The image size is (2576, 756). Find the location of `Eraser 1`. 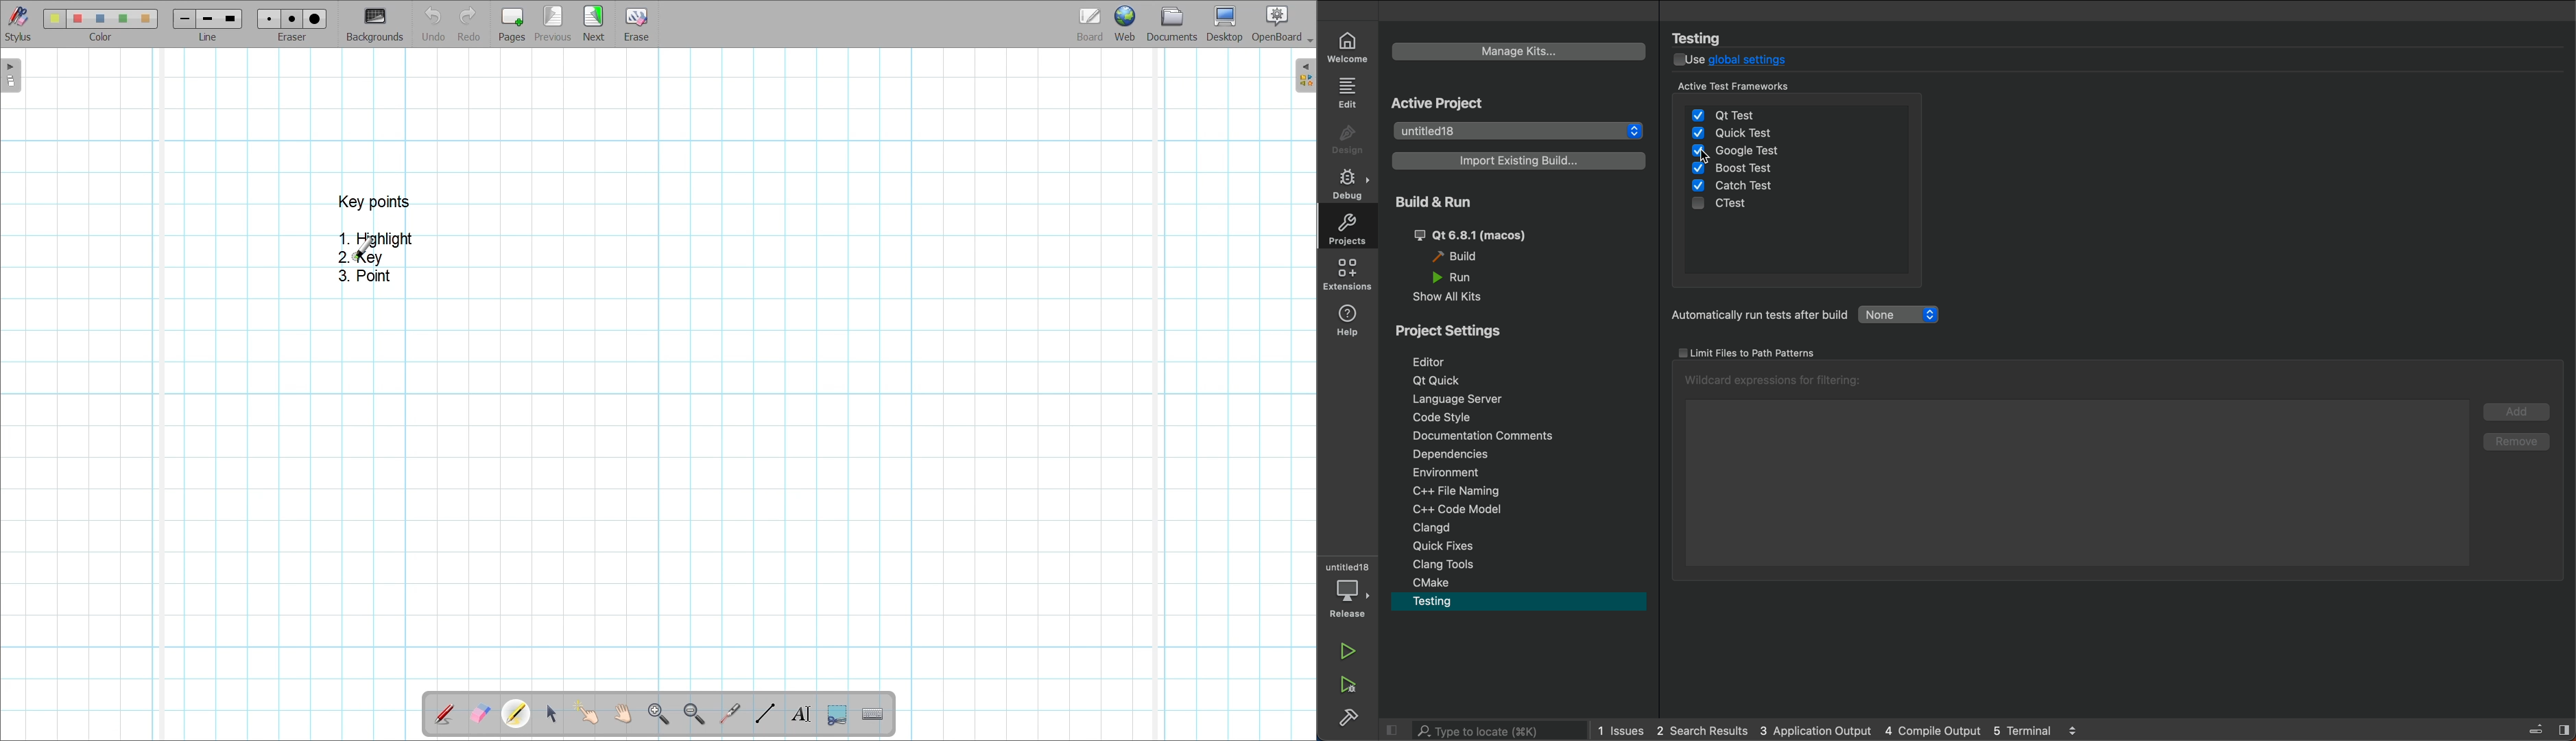

Eraser 1 is located at coordinates (269, 19).